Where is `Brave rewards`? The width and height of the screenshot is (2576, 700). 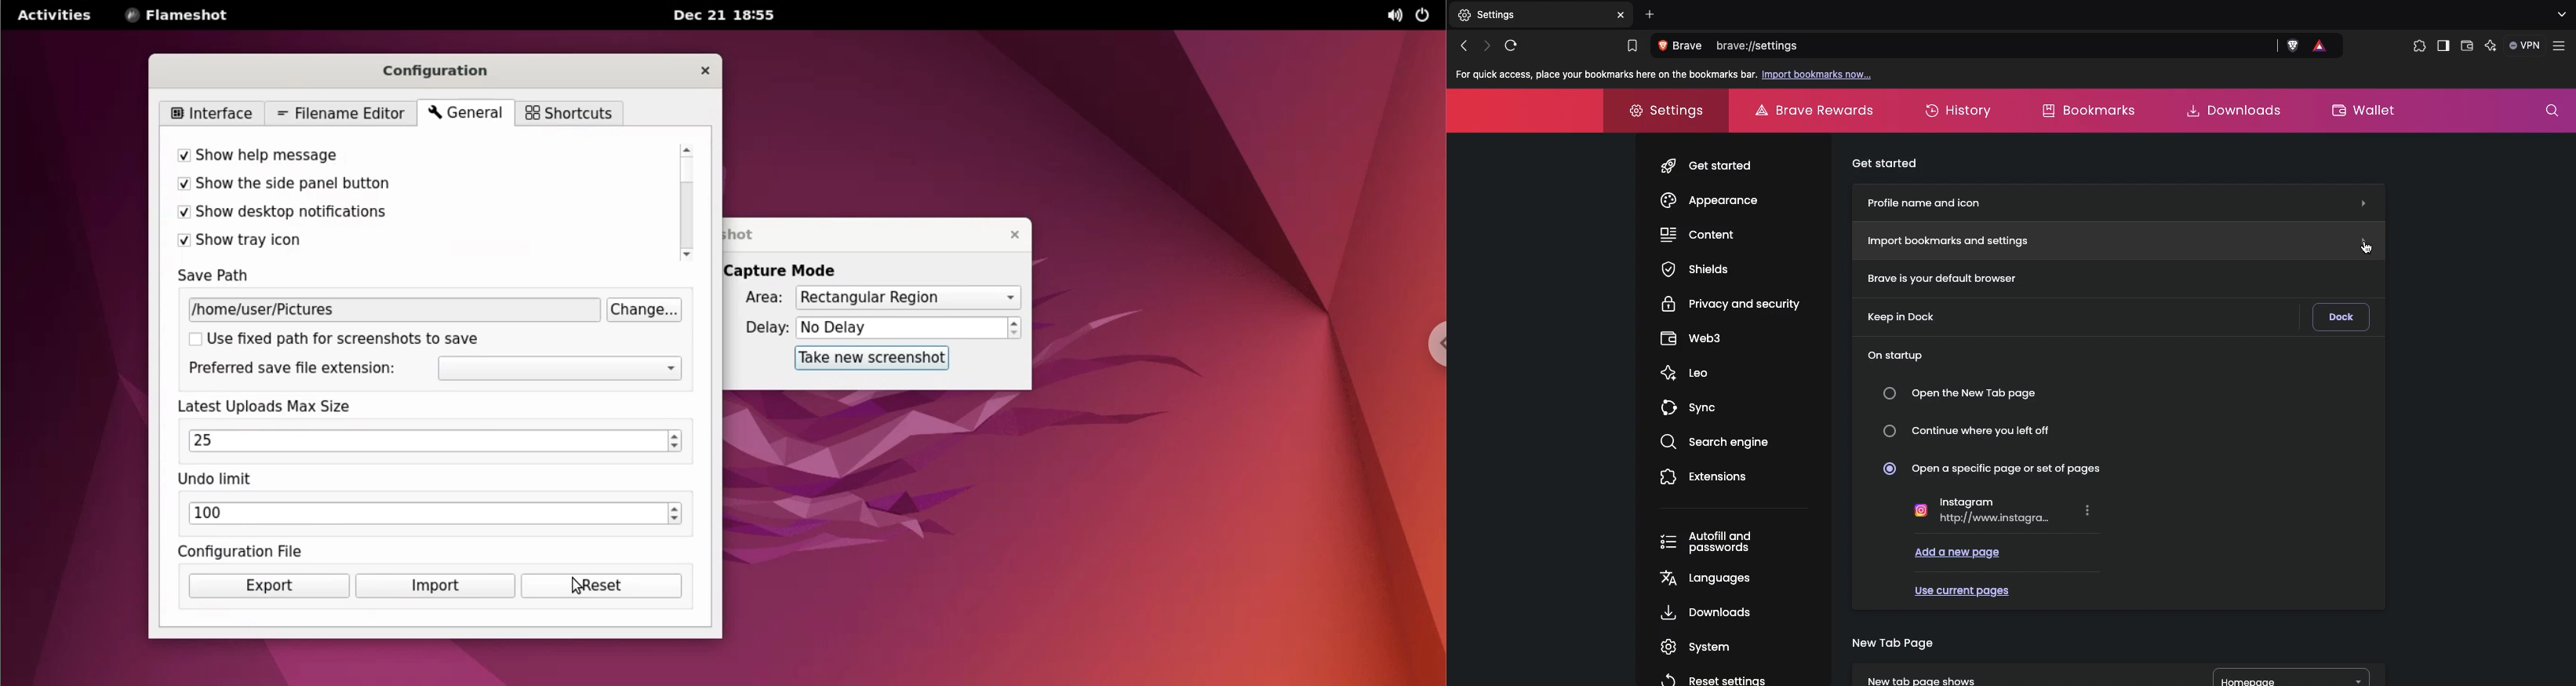
Brave rewards is located at coordinates (1817, 110).